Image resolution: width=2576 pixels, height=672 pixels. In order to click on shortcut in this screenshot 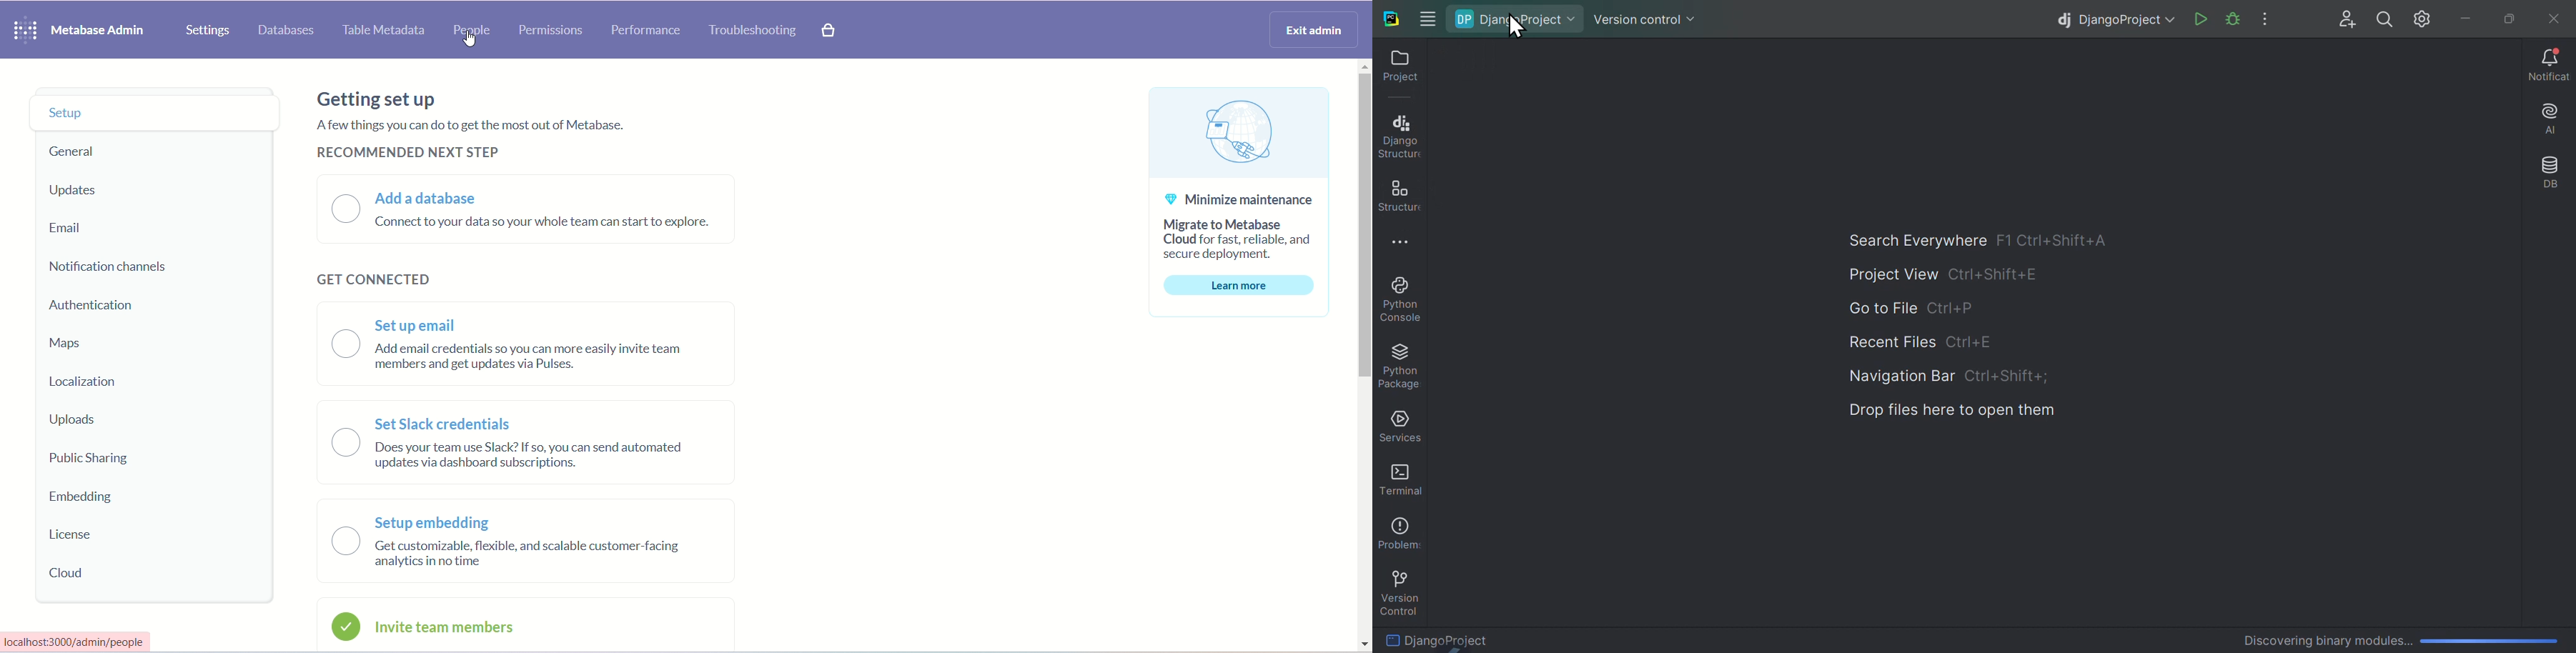, I will do `click(1955, 310)`.